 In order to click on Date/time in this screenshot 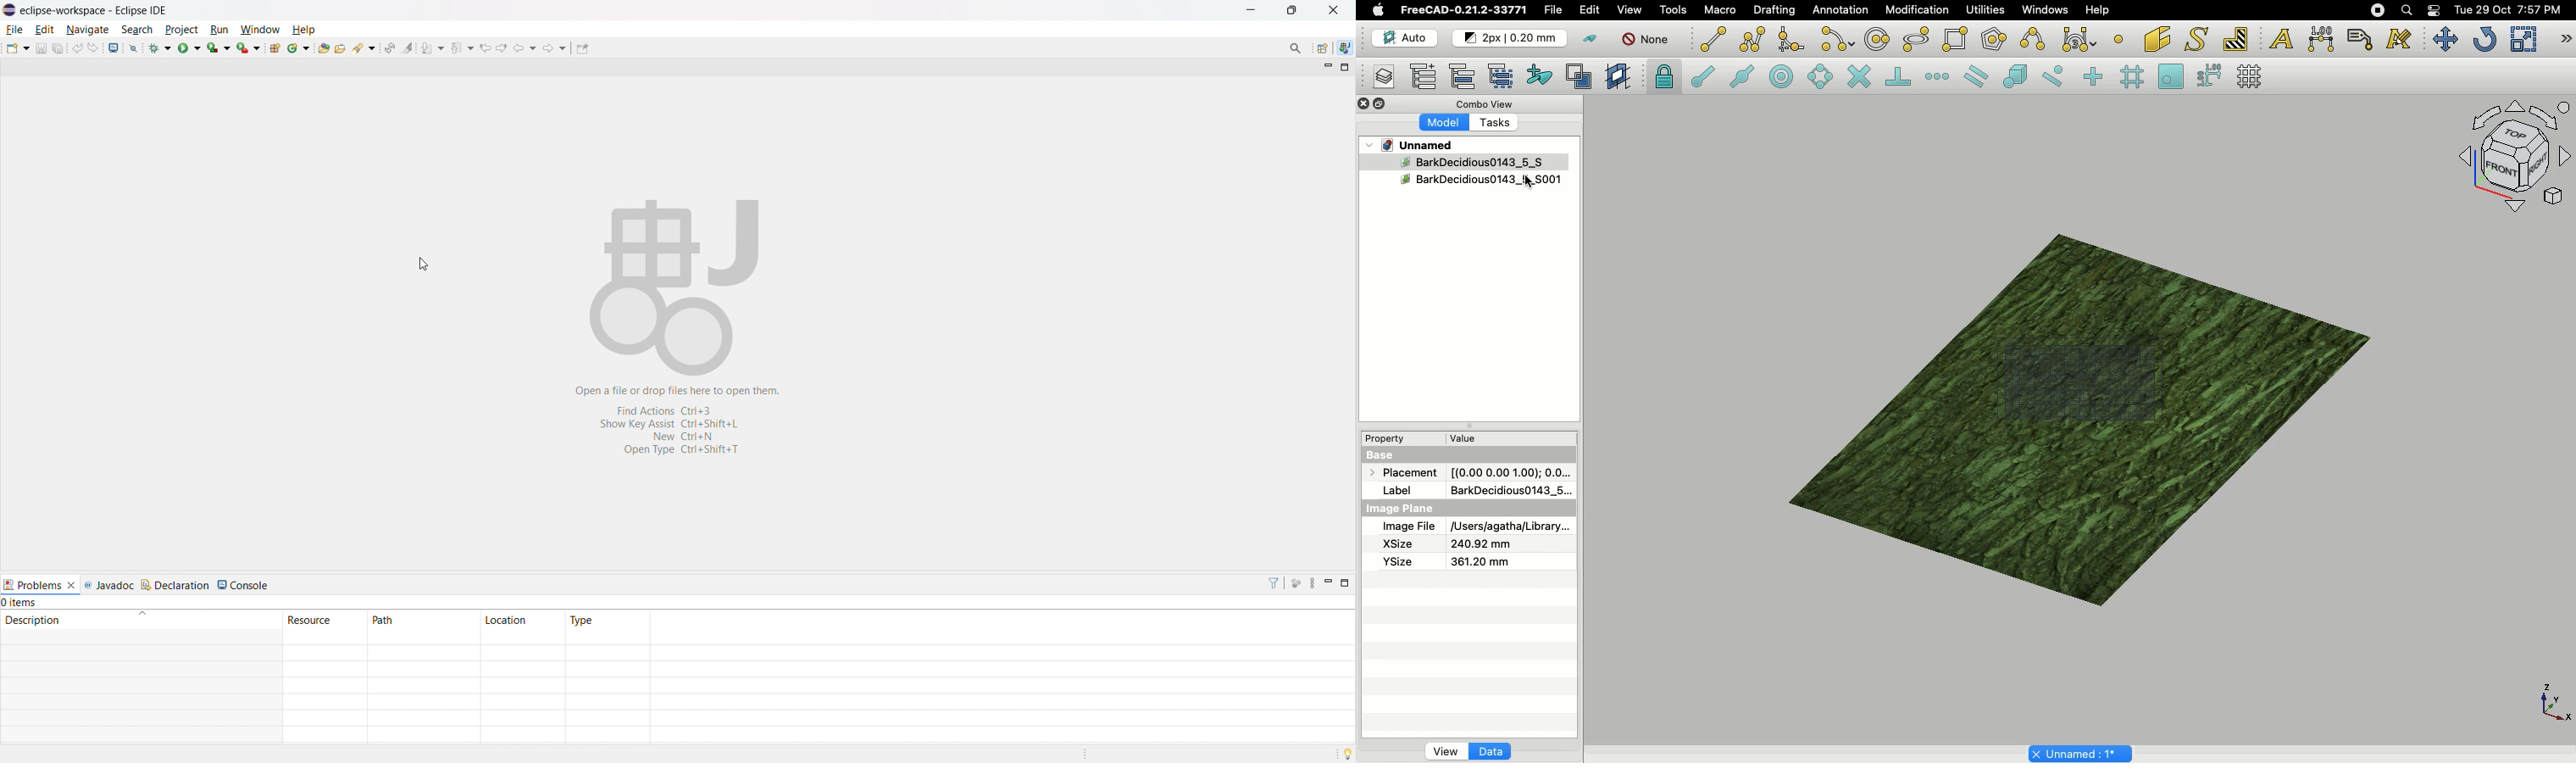, I will do `click(2507, 8)`.